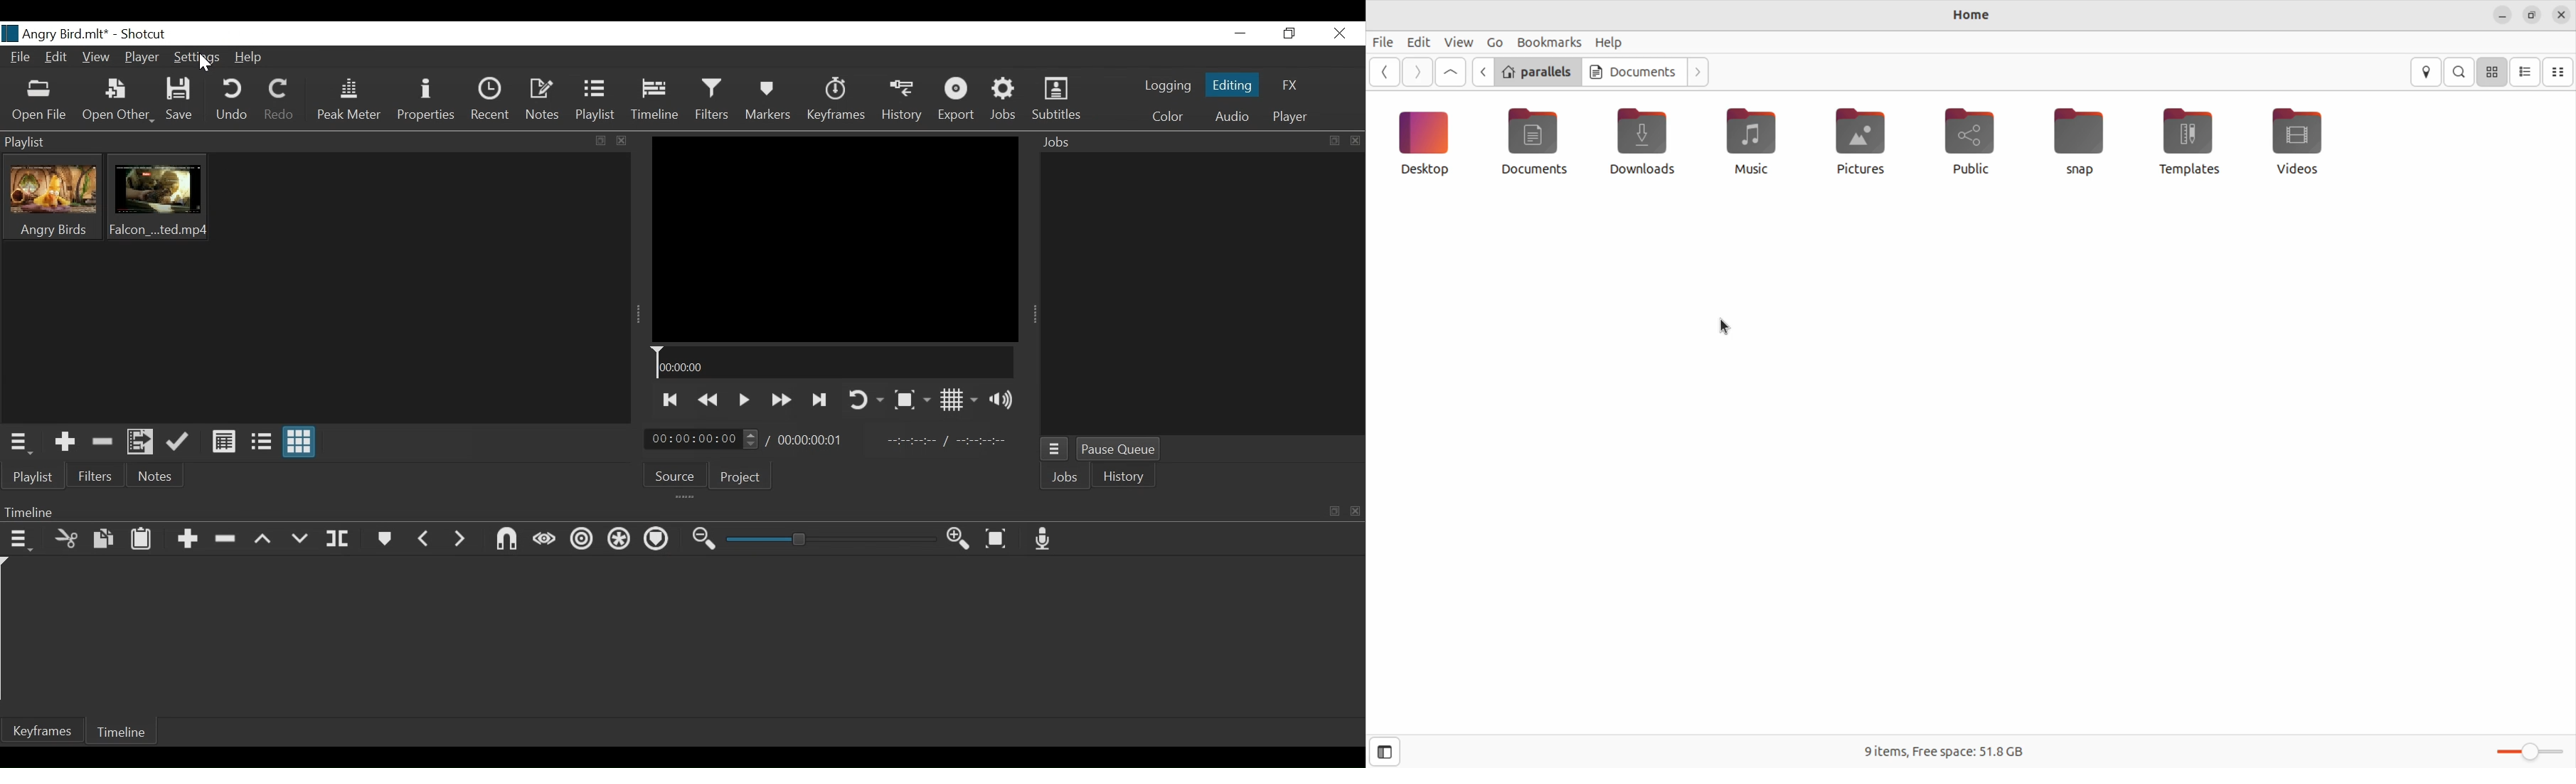 The image size is (2576, 784). I want to click on Downloads, so click(1427, 143).